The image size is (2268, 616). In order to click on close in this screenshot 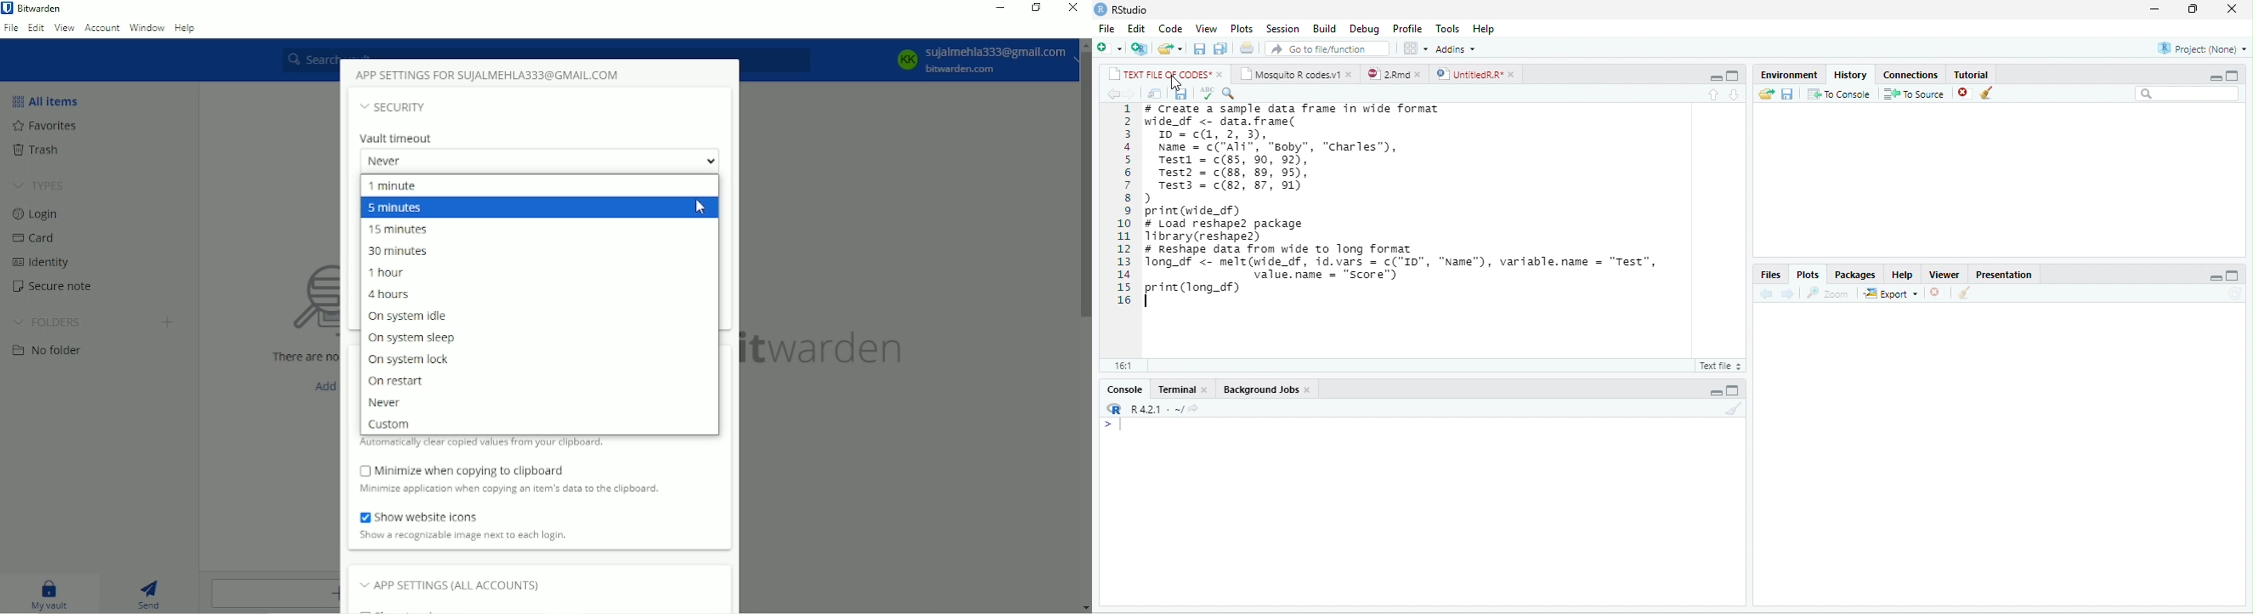, I will do `click(1514, 75)`.